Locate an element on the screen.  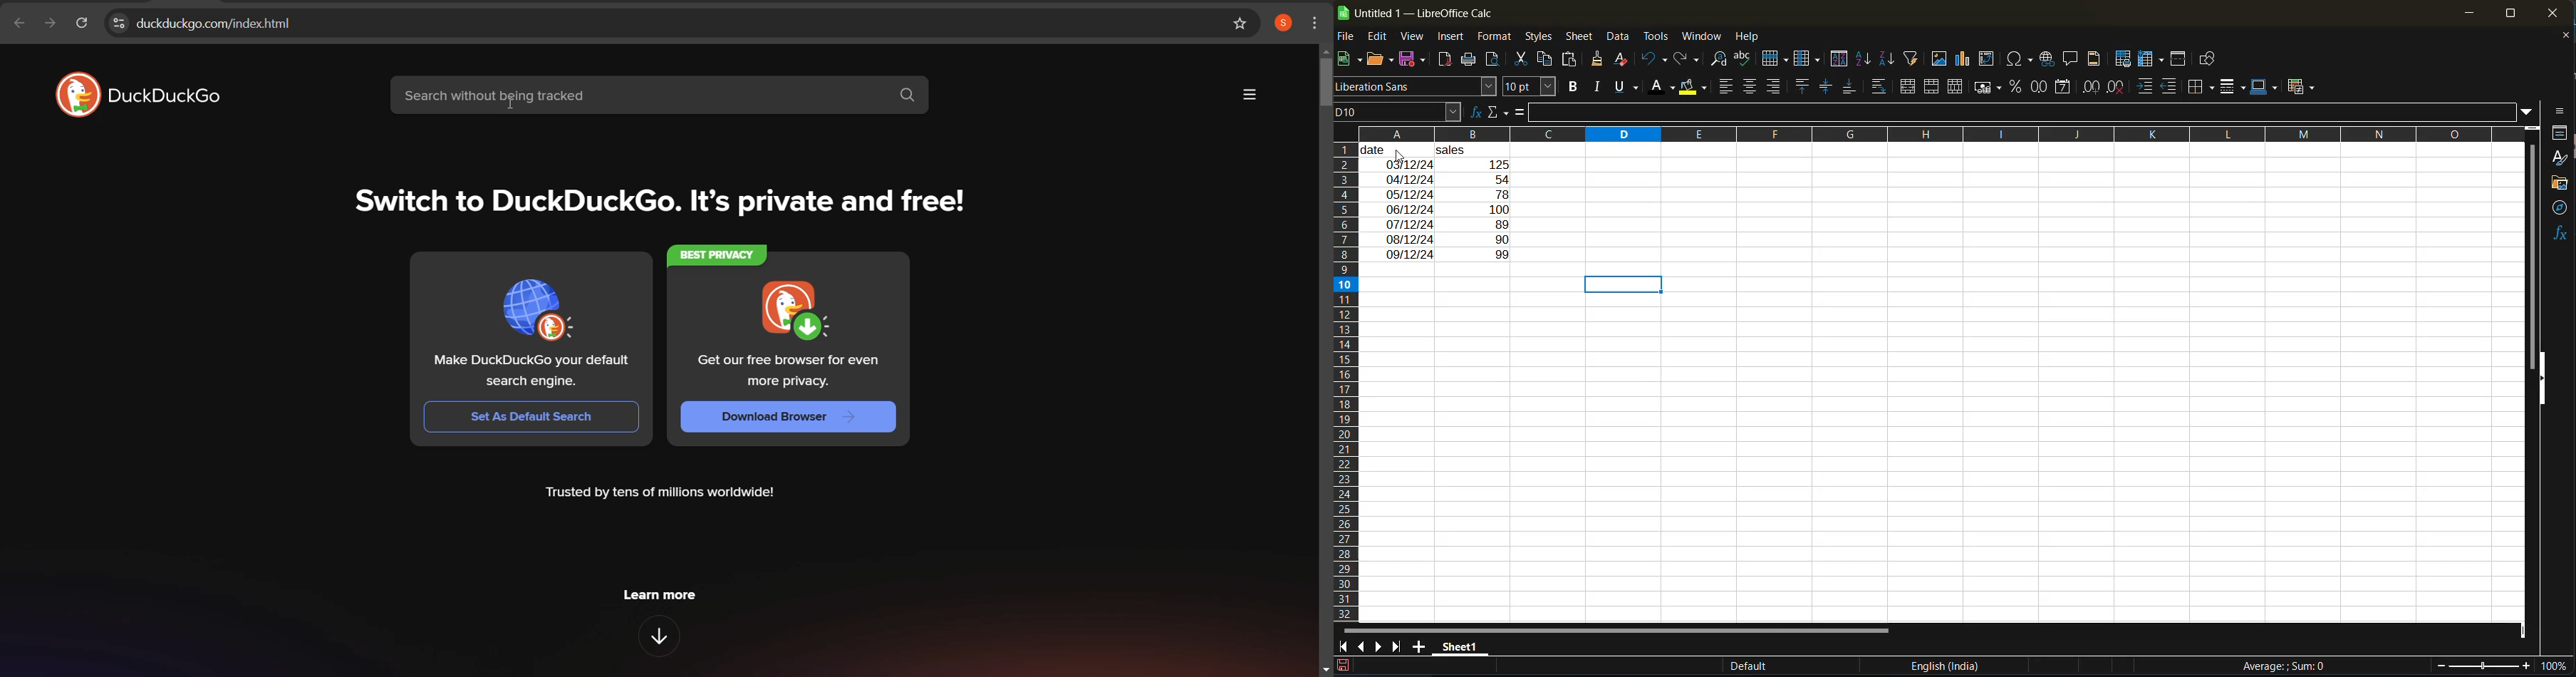
insert image is located at coordinates (1938, 58).